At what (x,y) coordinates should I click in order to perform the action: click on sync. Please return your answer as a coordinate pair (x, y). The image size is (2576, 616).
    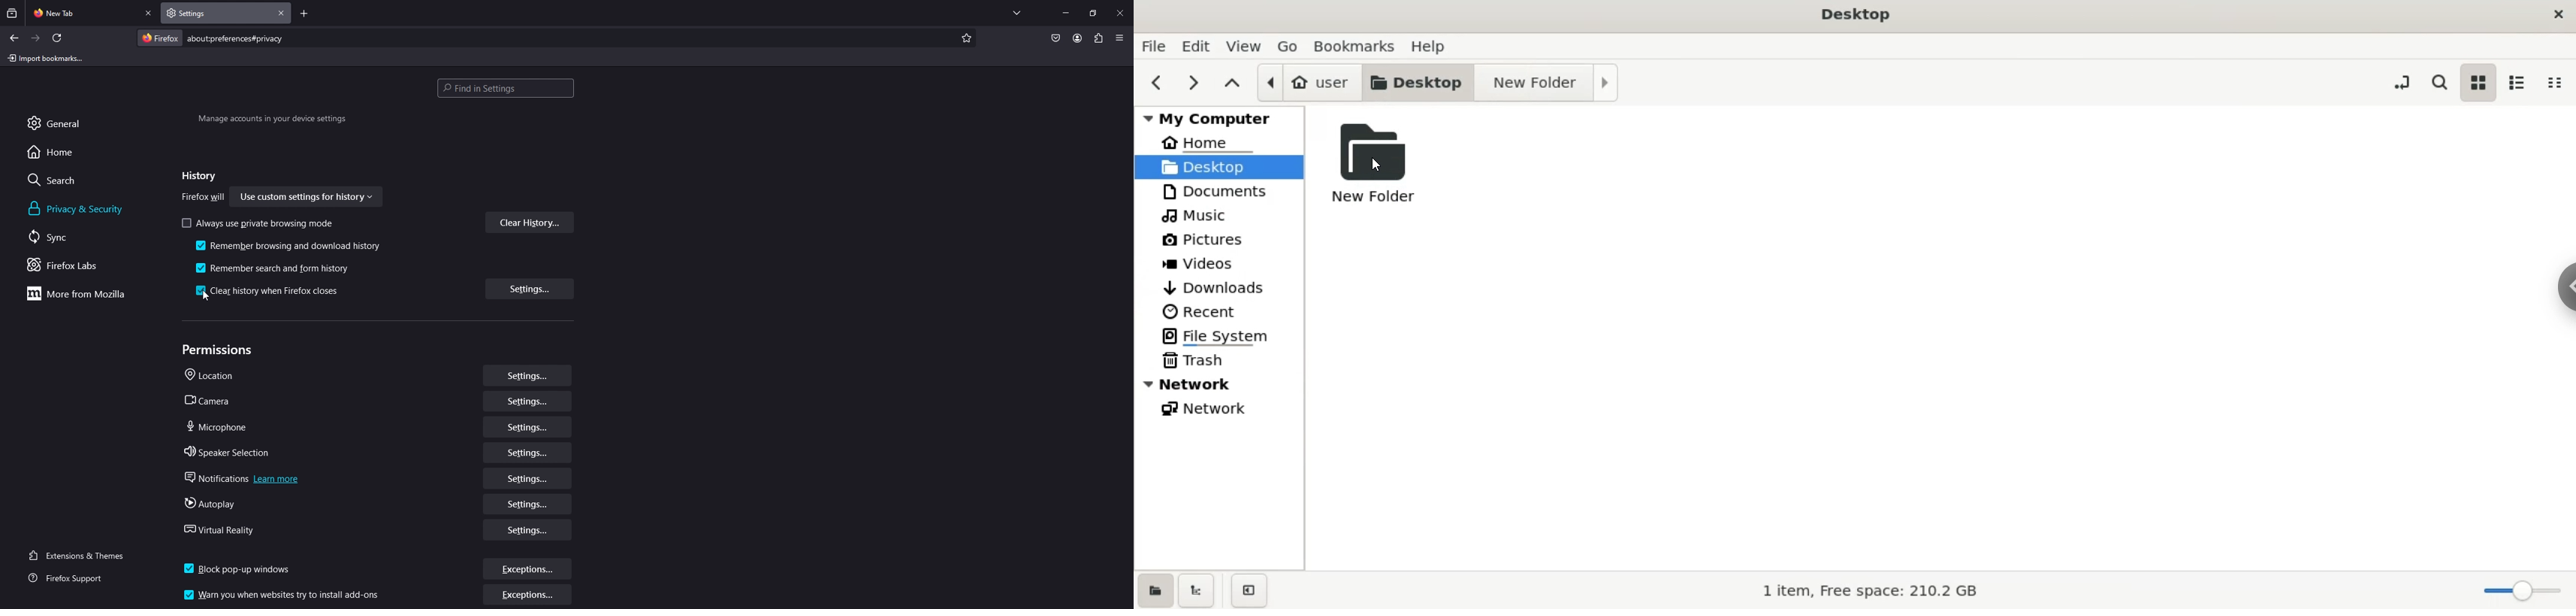
    Looking at the image, I should click on (61, 237).